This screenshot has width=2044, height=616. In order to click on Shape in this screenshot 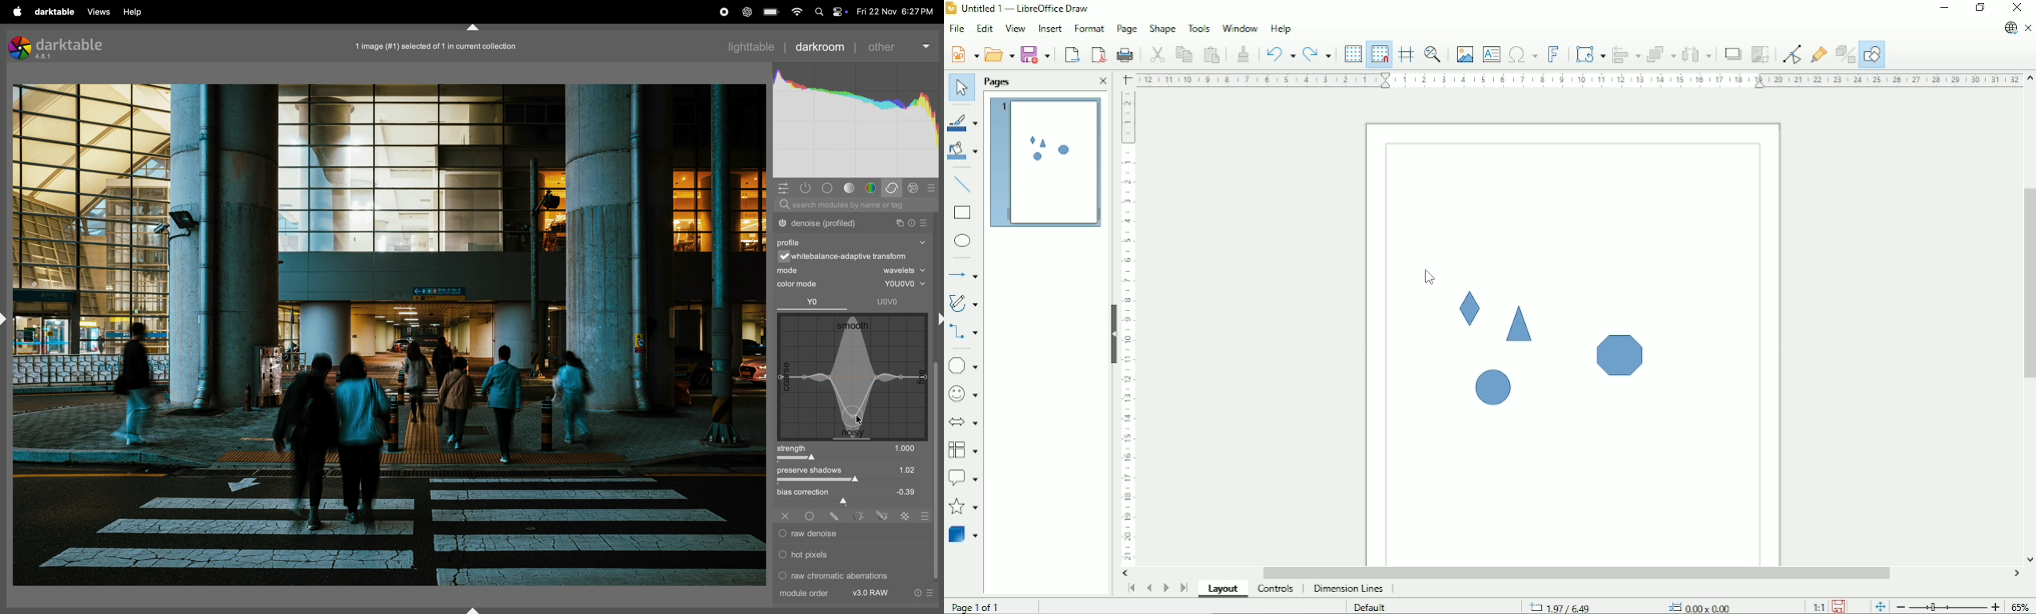, I will do `click(1519, 325)`.